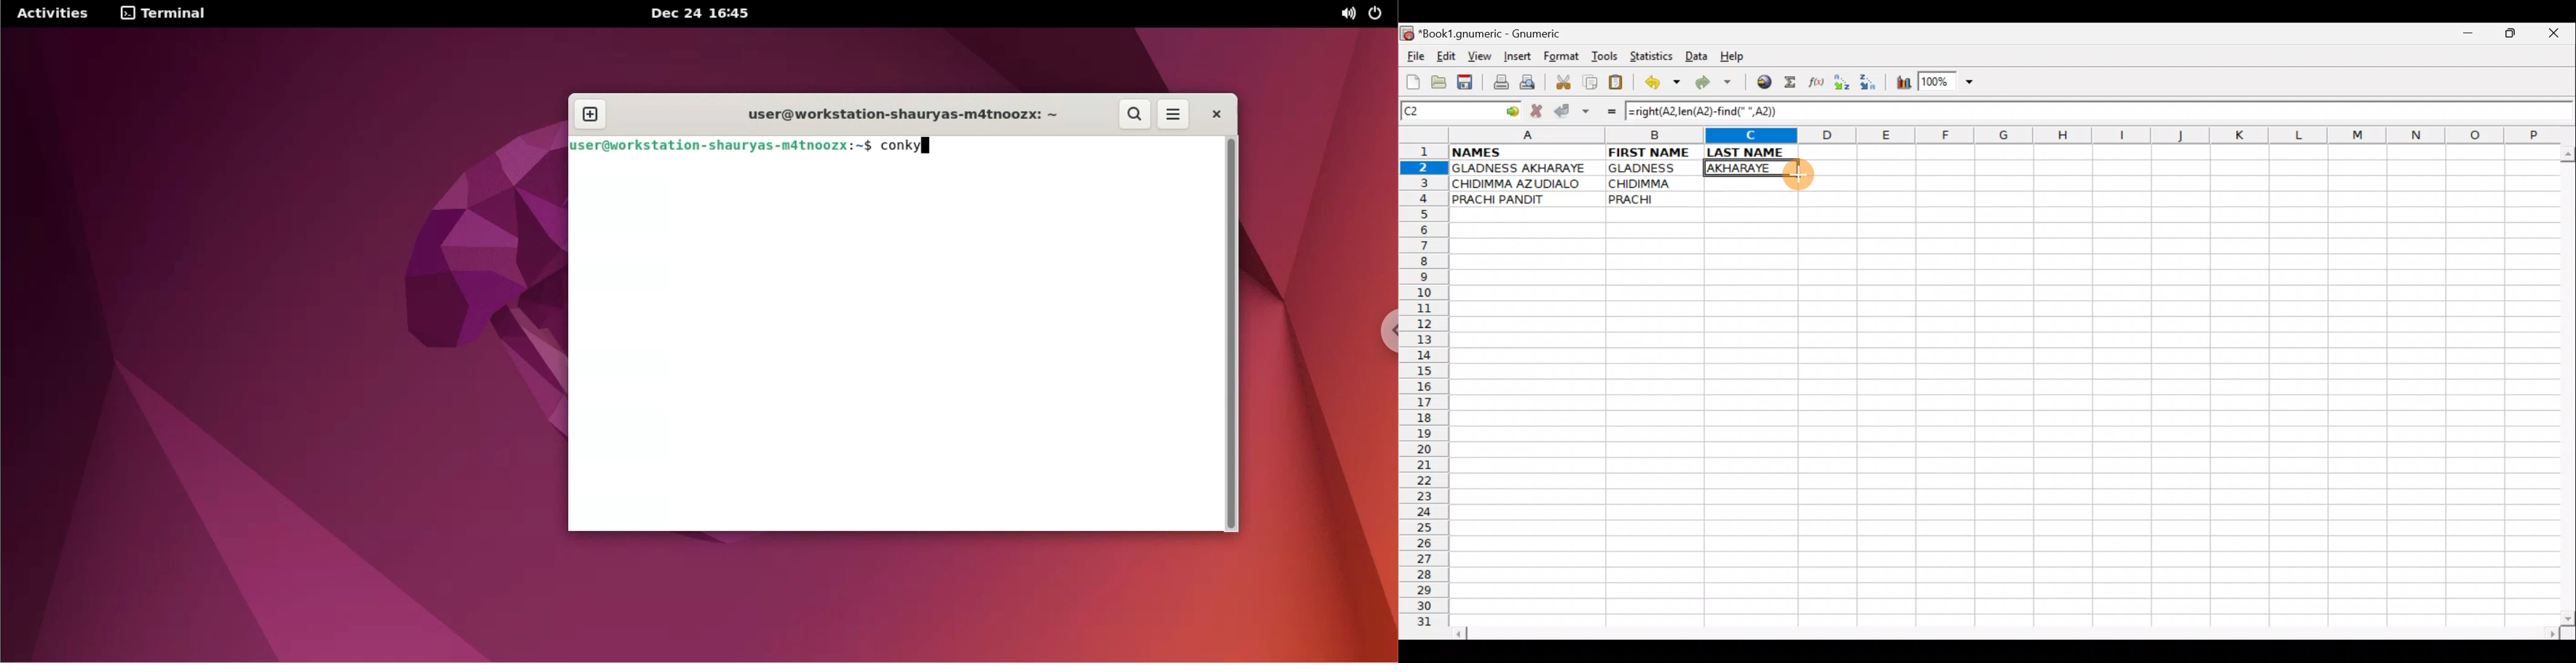  I want to click on CHIDIMMA, so click(1655, 182).